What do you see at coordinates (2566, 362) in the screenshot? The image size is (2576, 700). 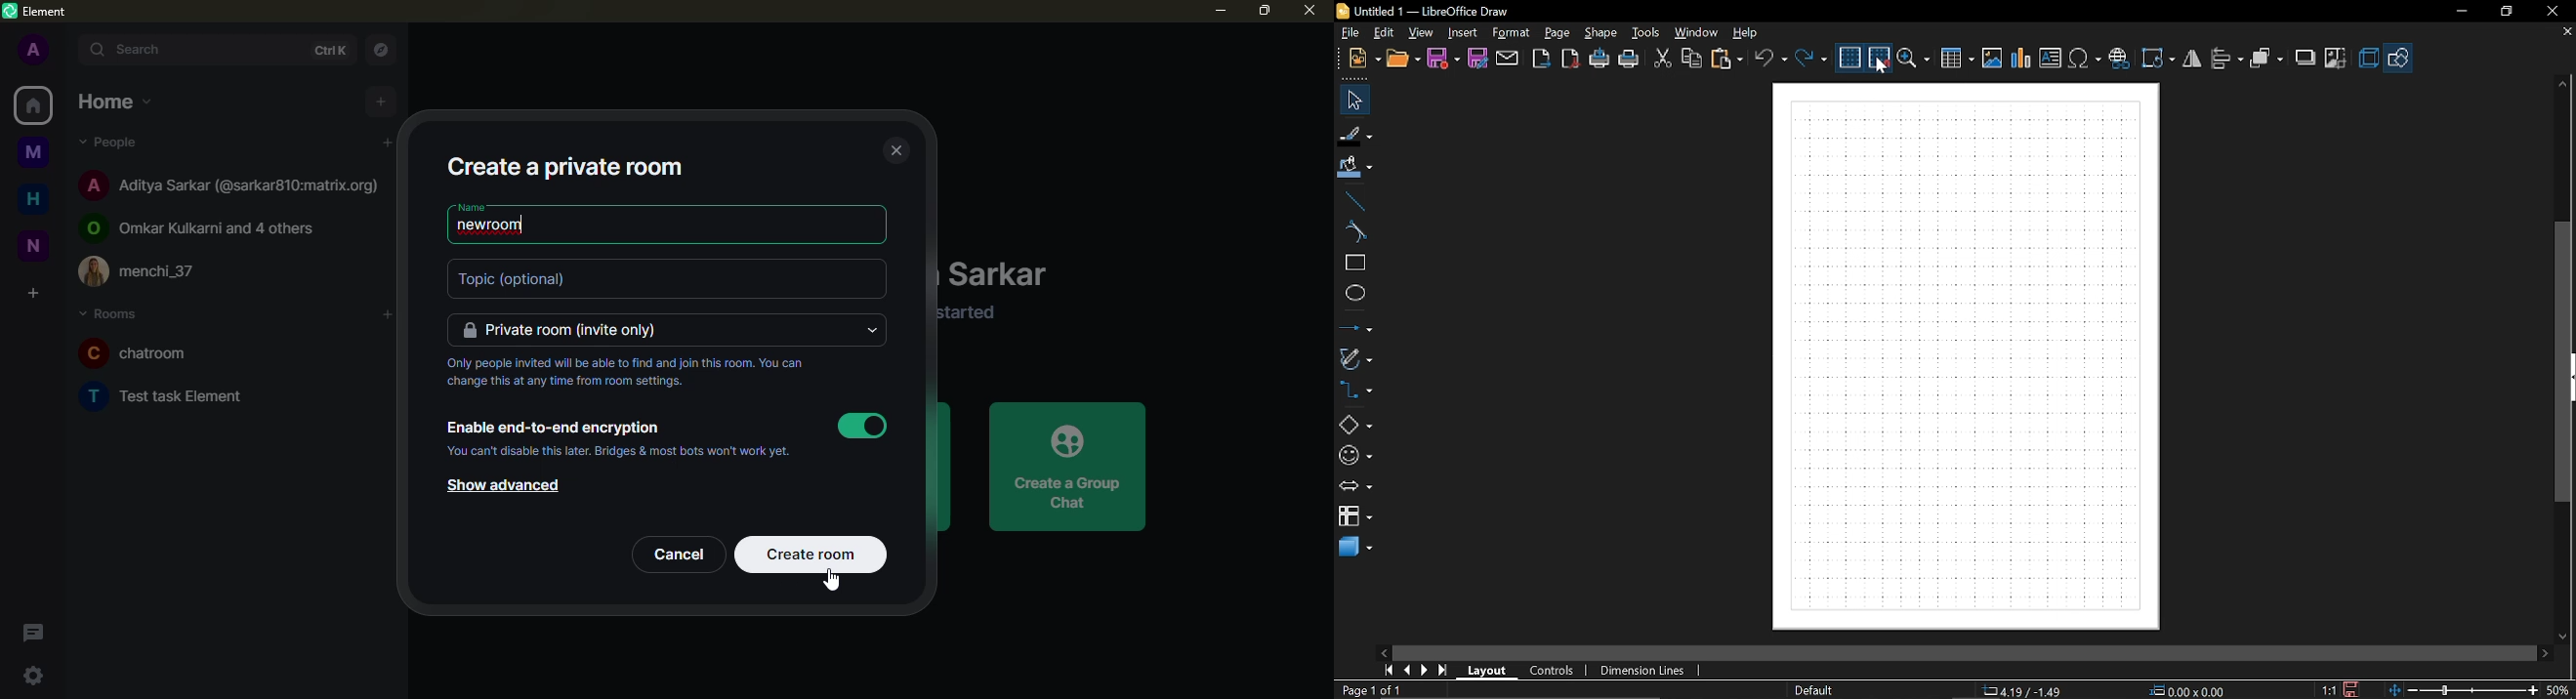 I see `vertical scrollbar` at bounding box center [2566, 362].